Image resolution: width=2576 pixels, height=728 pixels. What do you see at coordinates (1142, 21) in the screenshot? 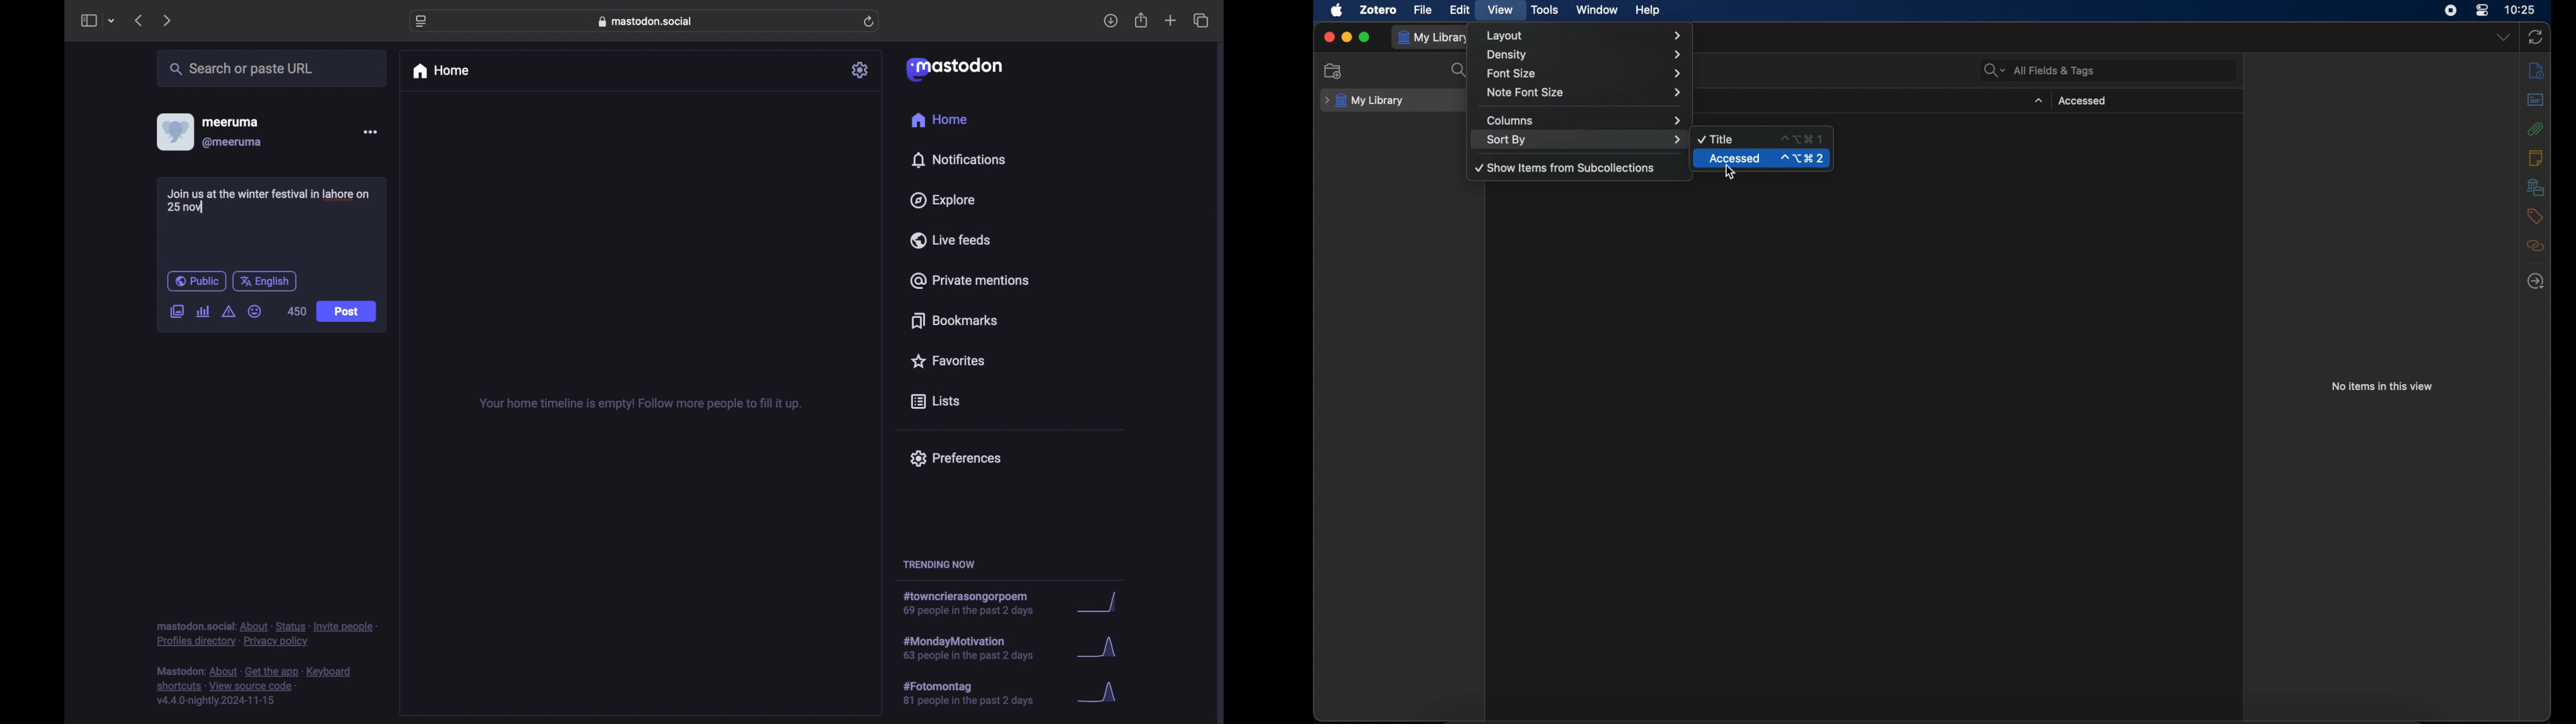
I see `share` at bounding box center [1142, 21].